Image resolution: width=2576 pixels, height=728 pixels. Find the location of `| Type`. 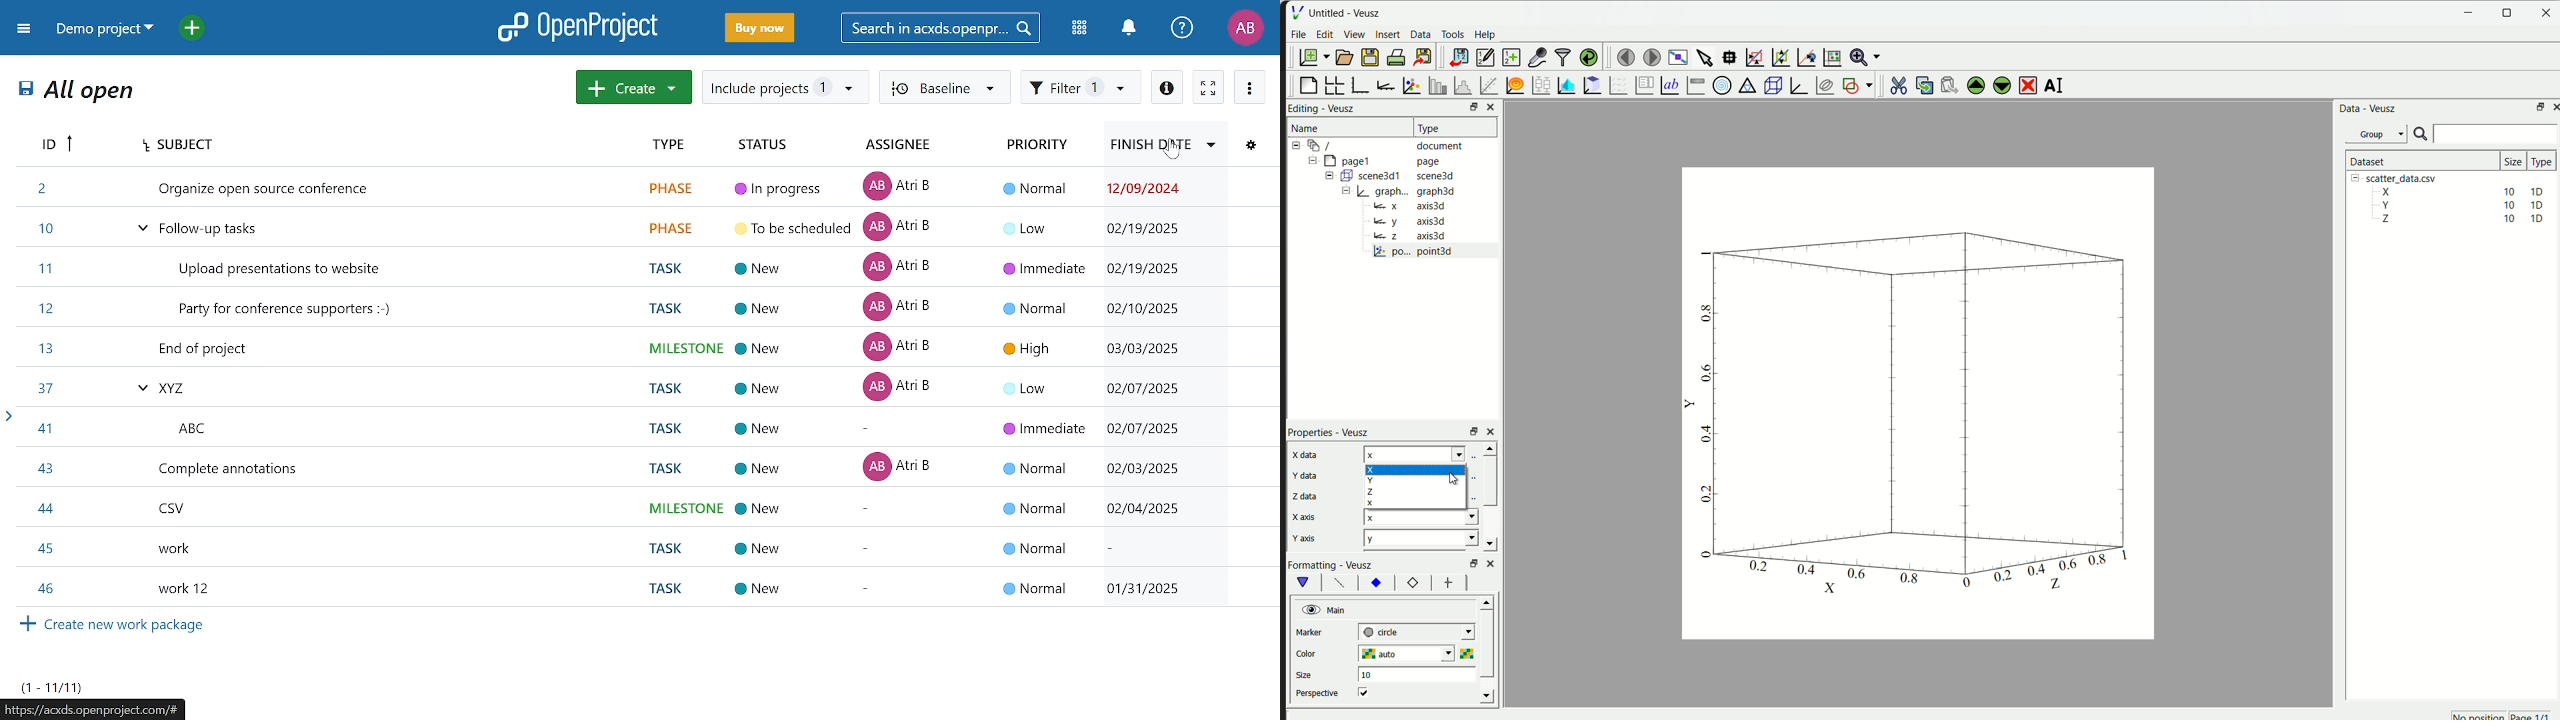

| Type is located at coordinates (2539, 161).